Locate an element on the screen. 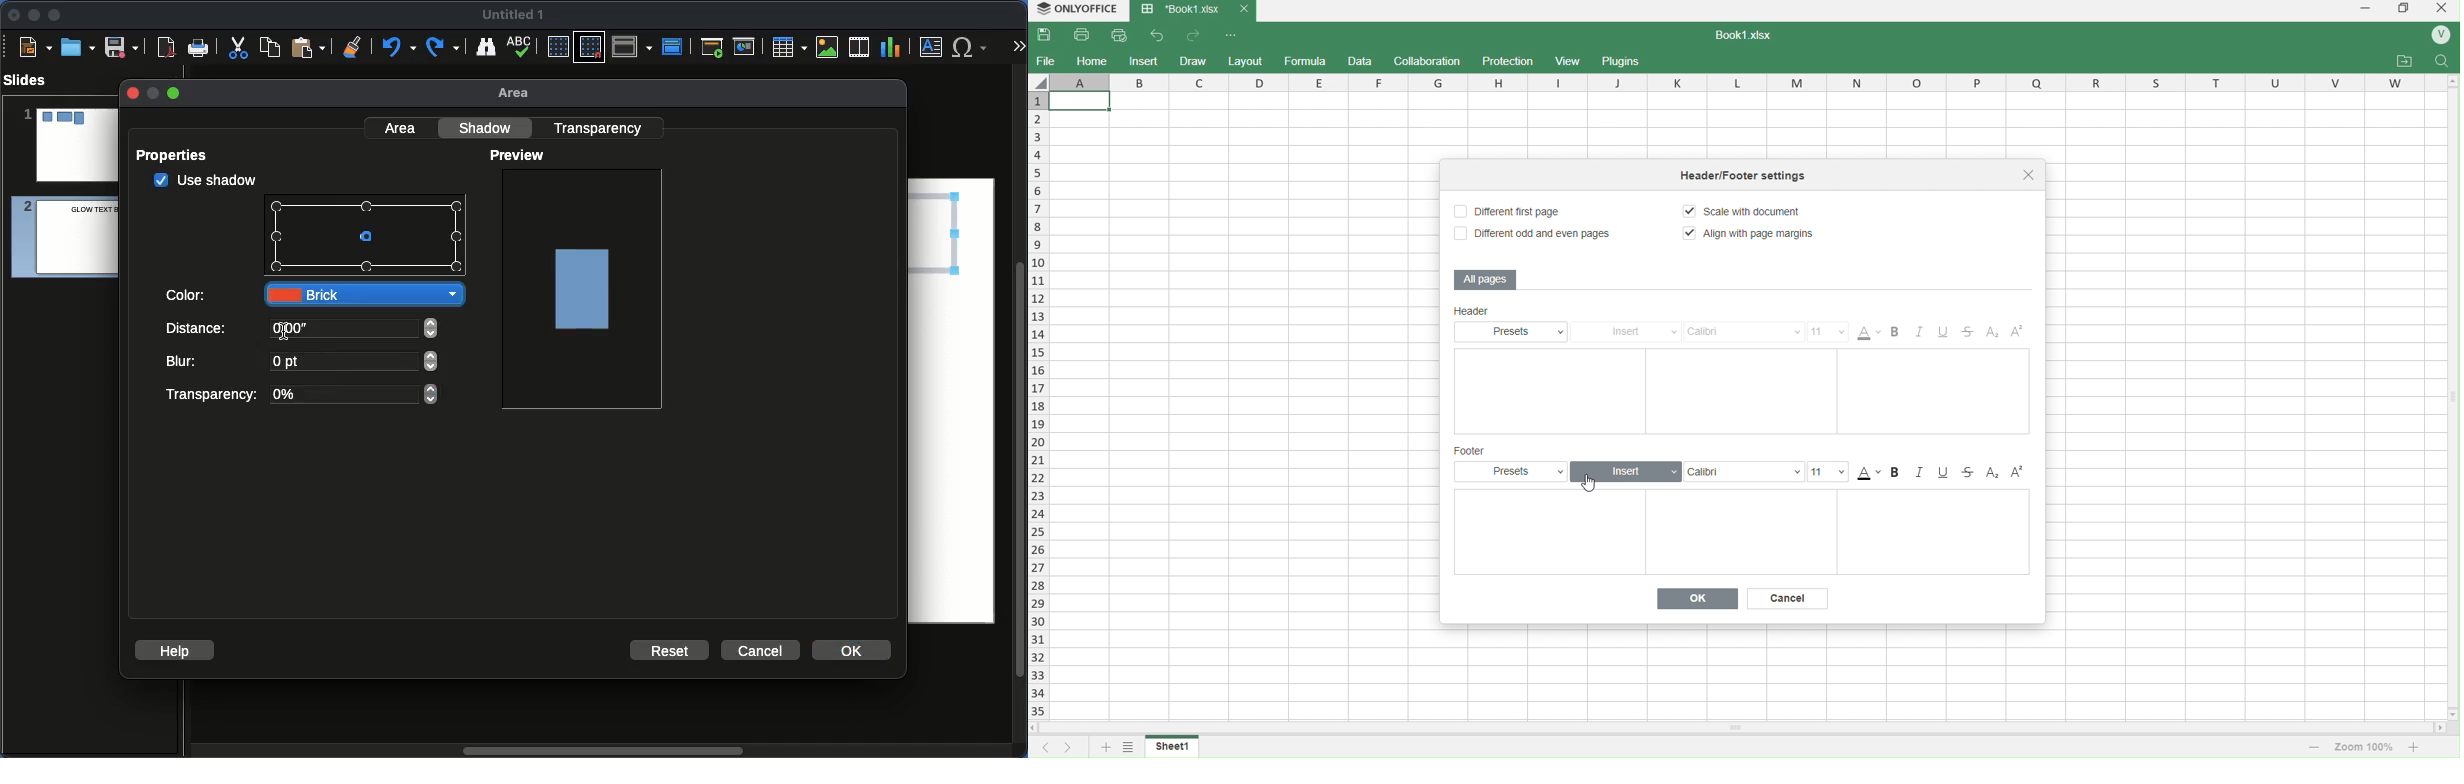  close is located at coordinates (2440, 10).